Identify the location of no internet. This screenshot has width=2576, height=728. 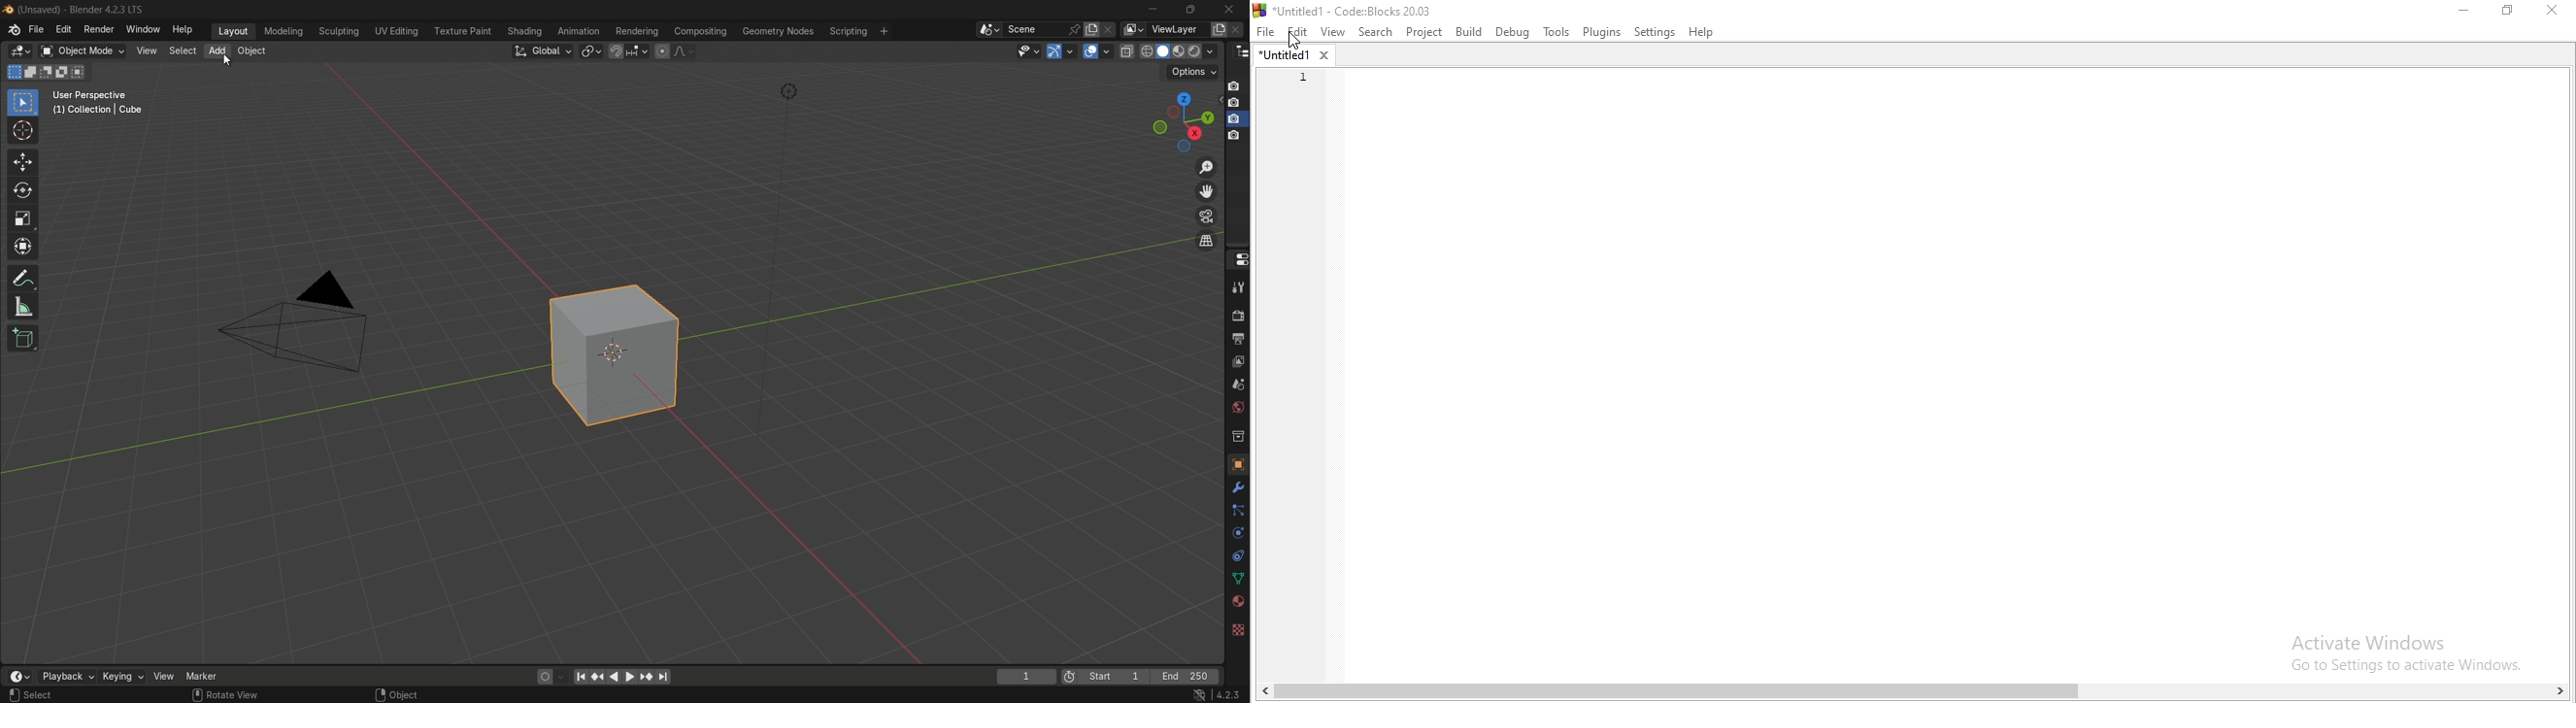
(1197, 695).